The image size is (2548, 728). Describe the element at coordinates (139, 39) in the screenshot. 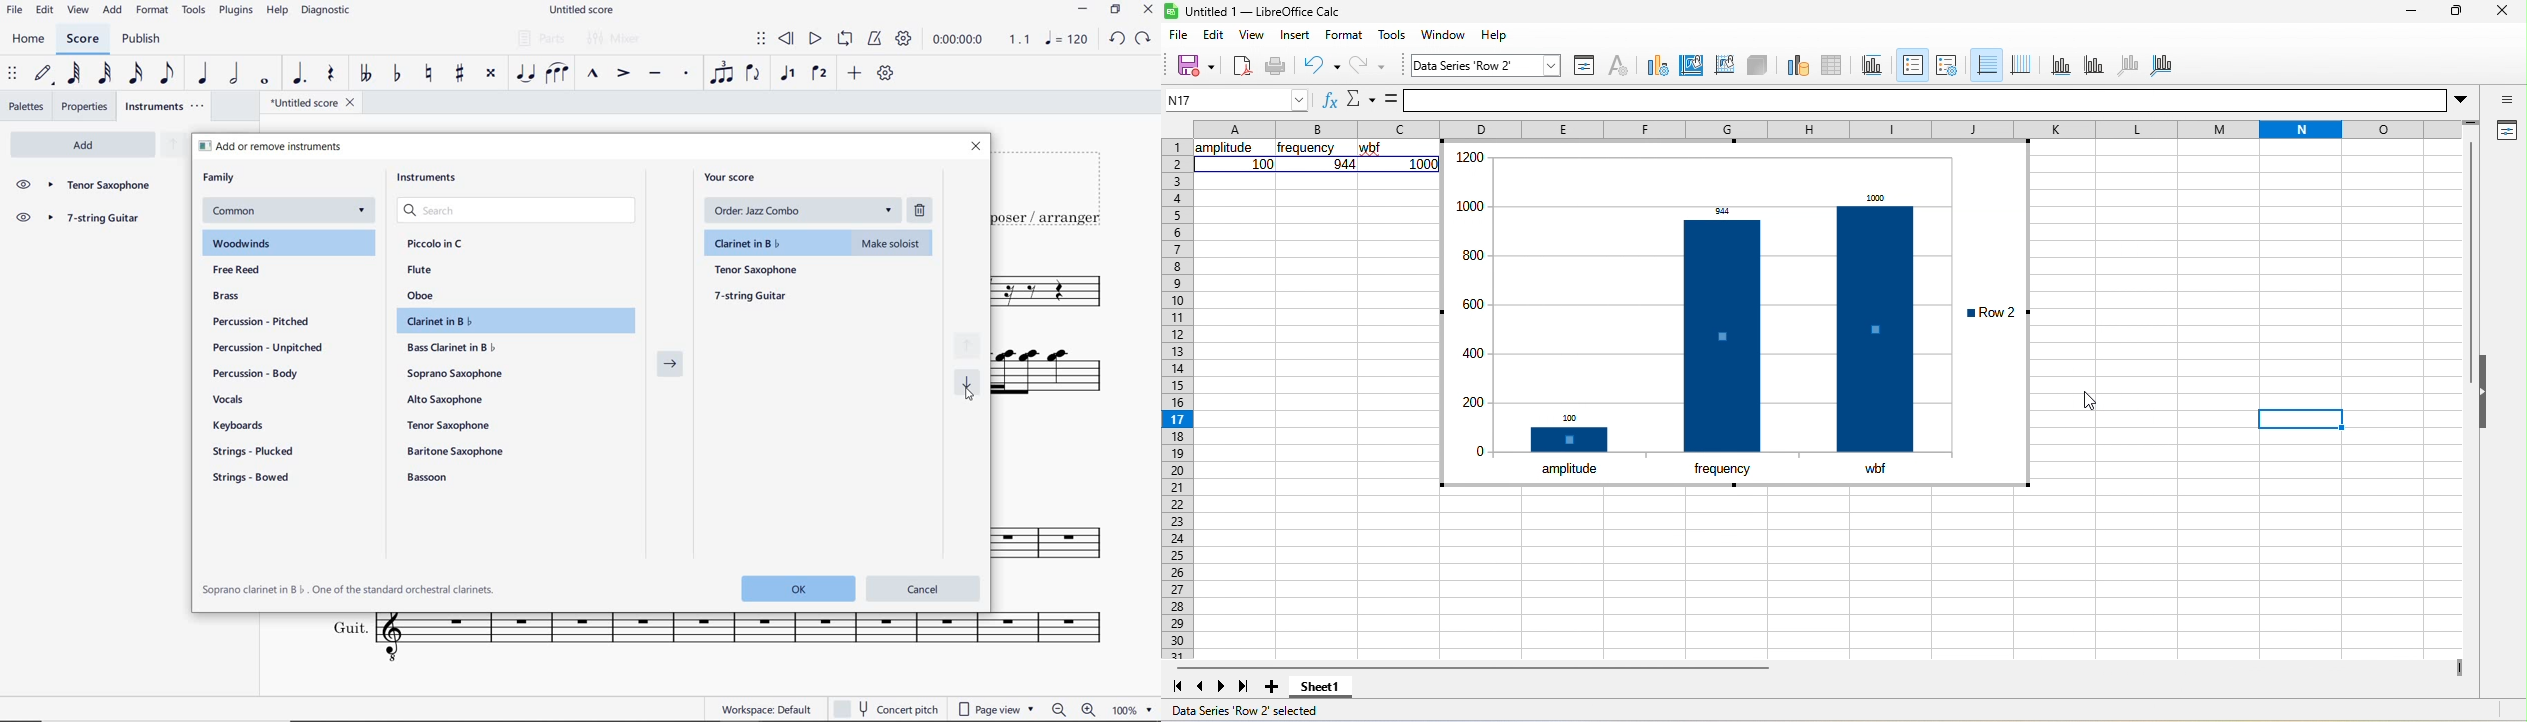

I see `PUBLISH` at that location.